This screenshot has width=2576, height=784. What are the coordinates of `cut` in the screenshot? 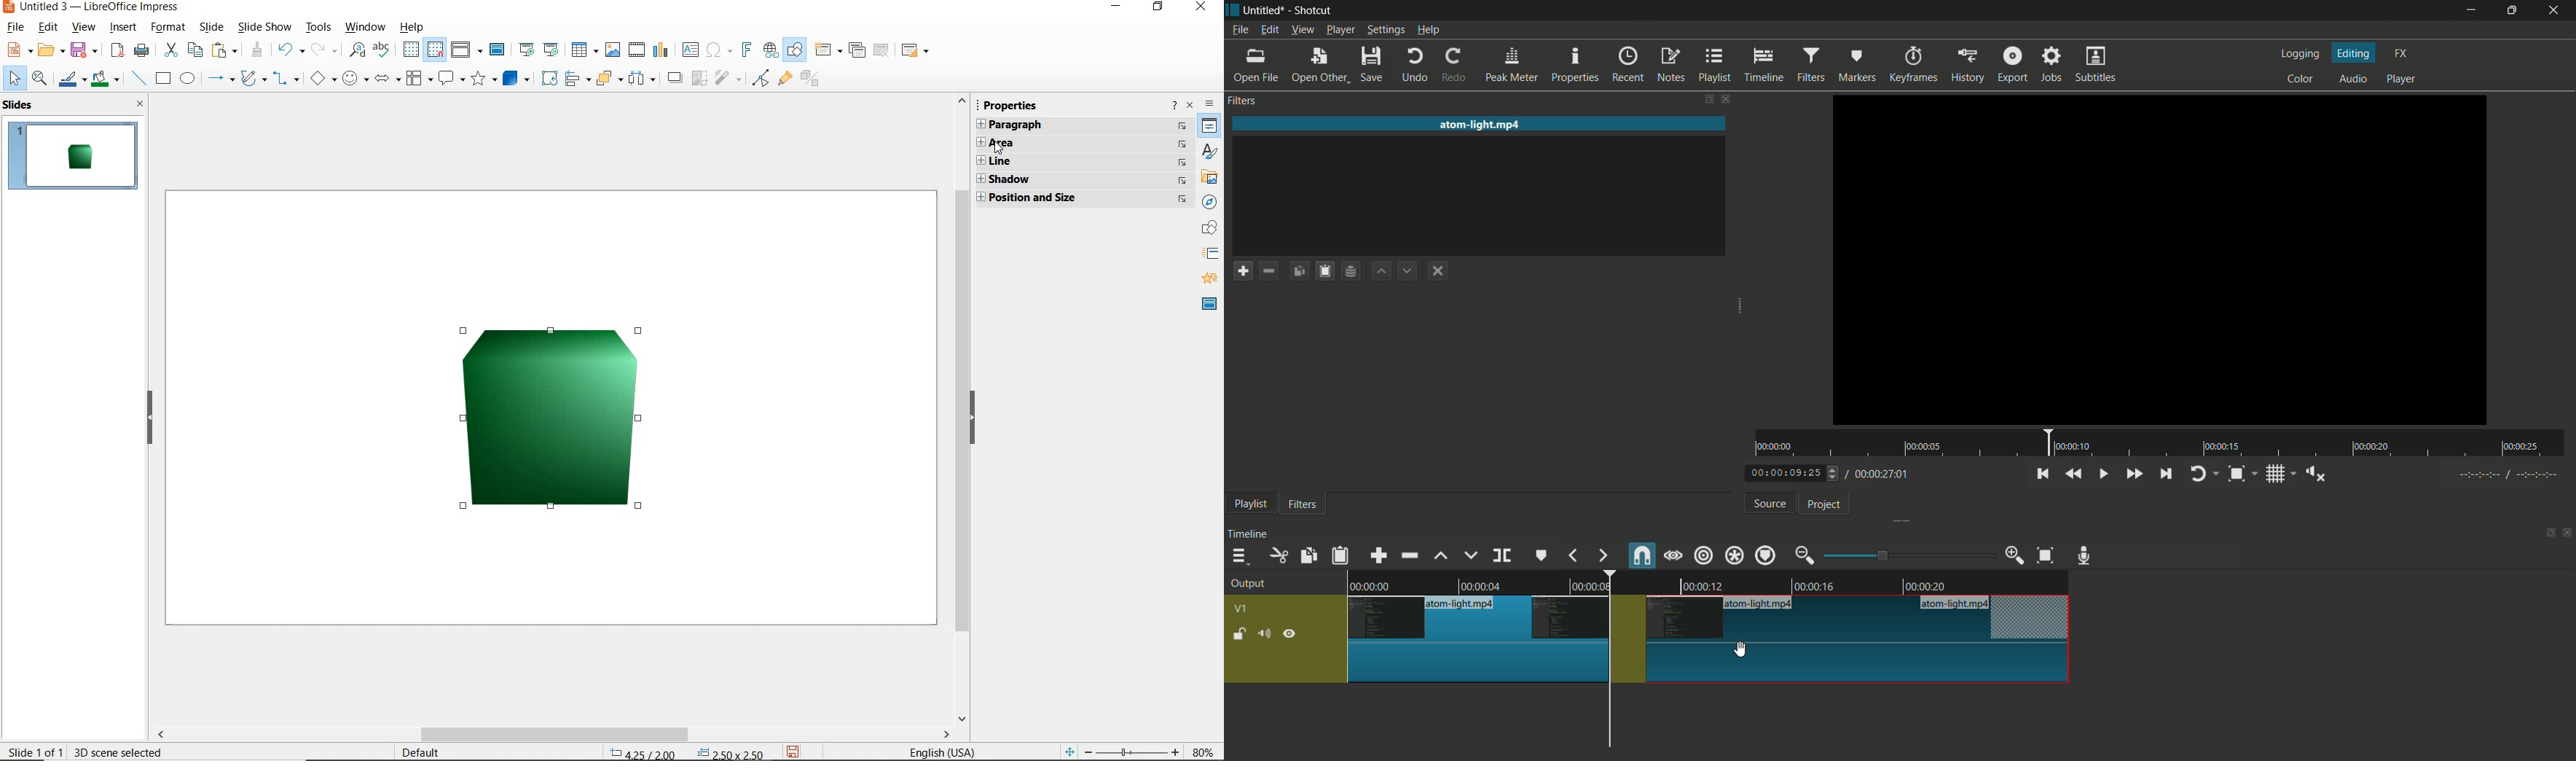 It's located at (172, 50).